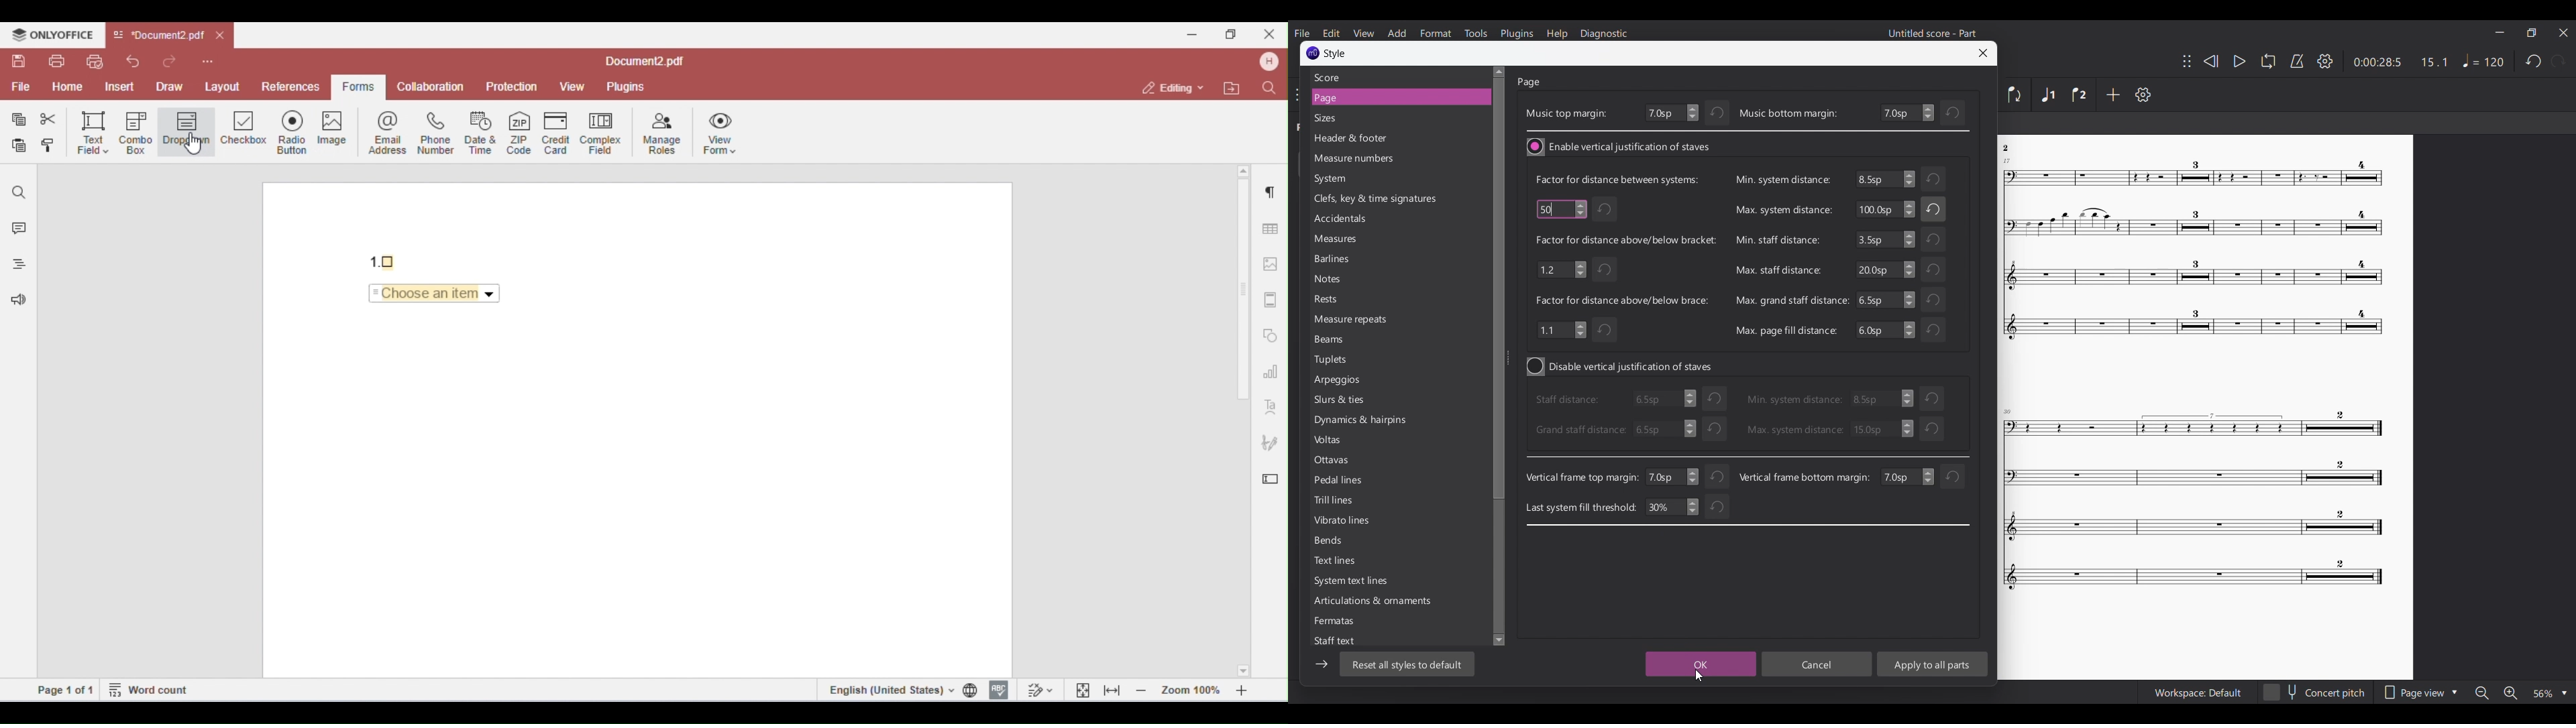  I want to click on Untitled score - Part, so click(1933, 33).